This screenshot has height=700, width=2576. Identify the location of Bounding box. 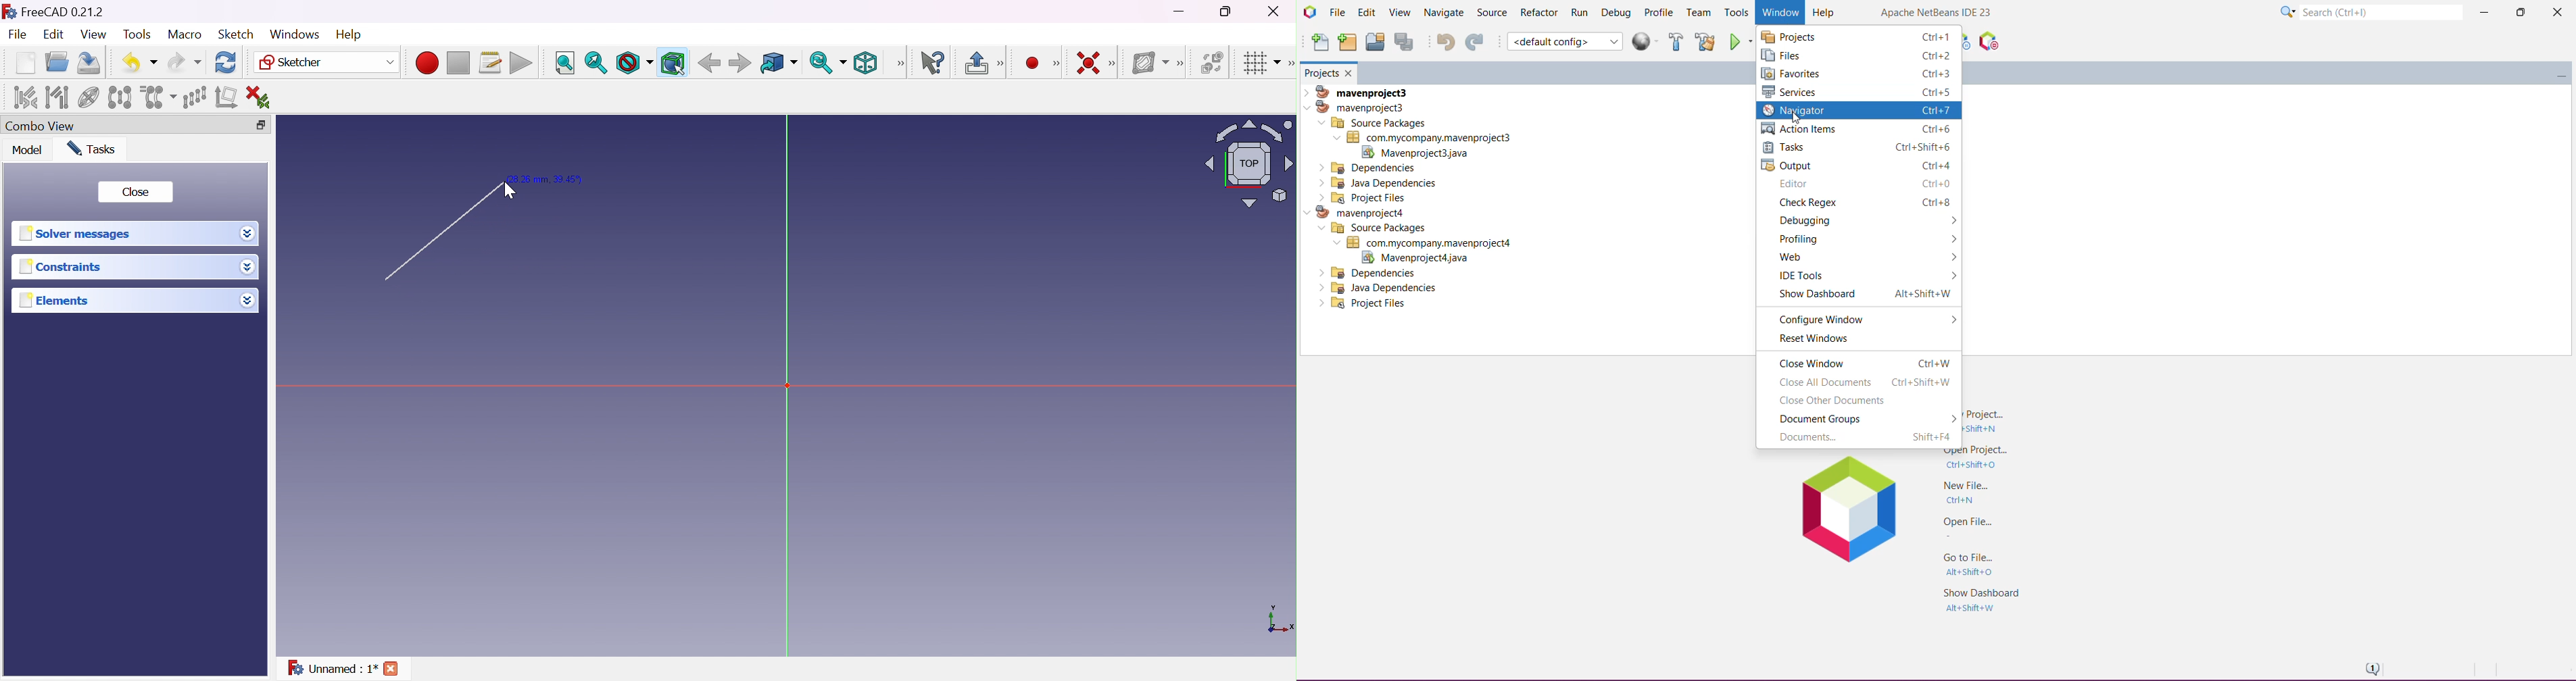
(672, 62).